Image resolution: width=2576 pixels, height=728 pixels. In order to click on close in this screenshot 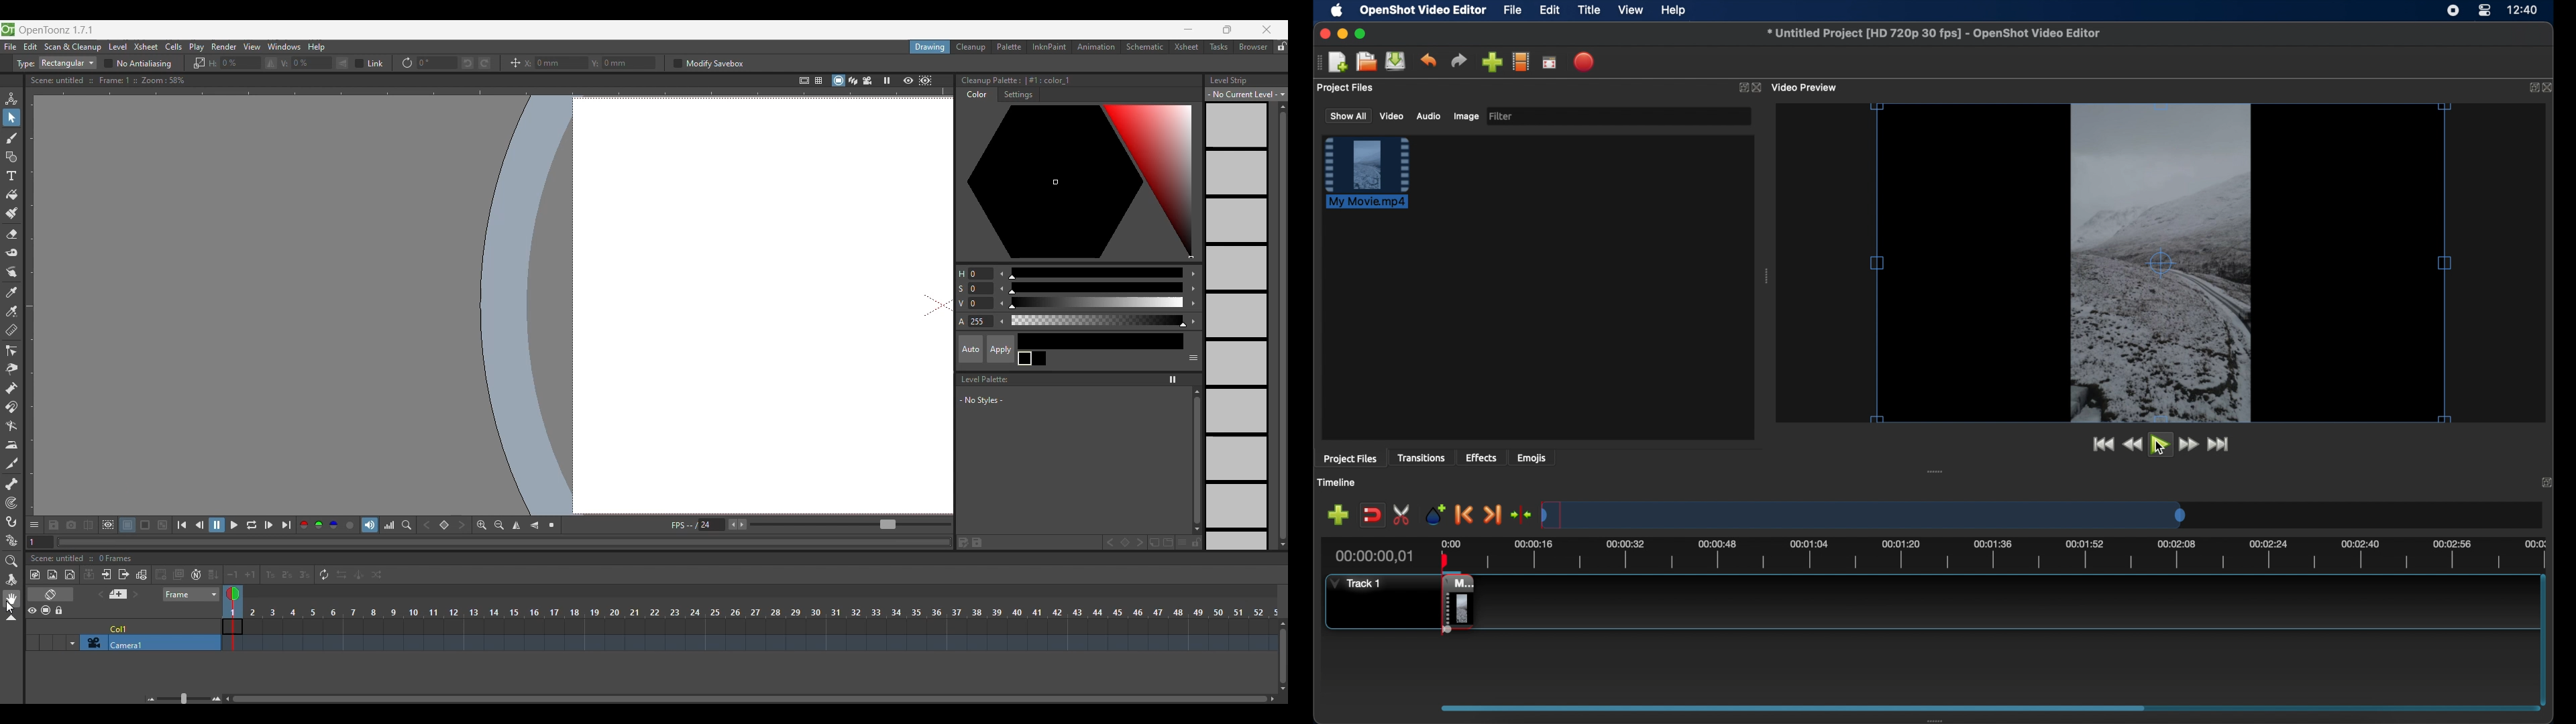, I will do `click(1323, 34)`.